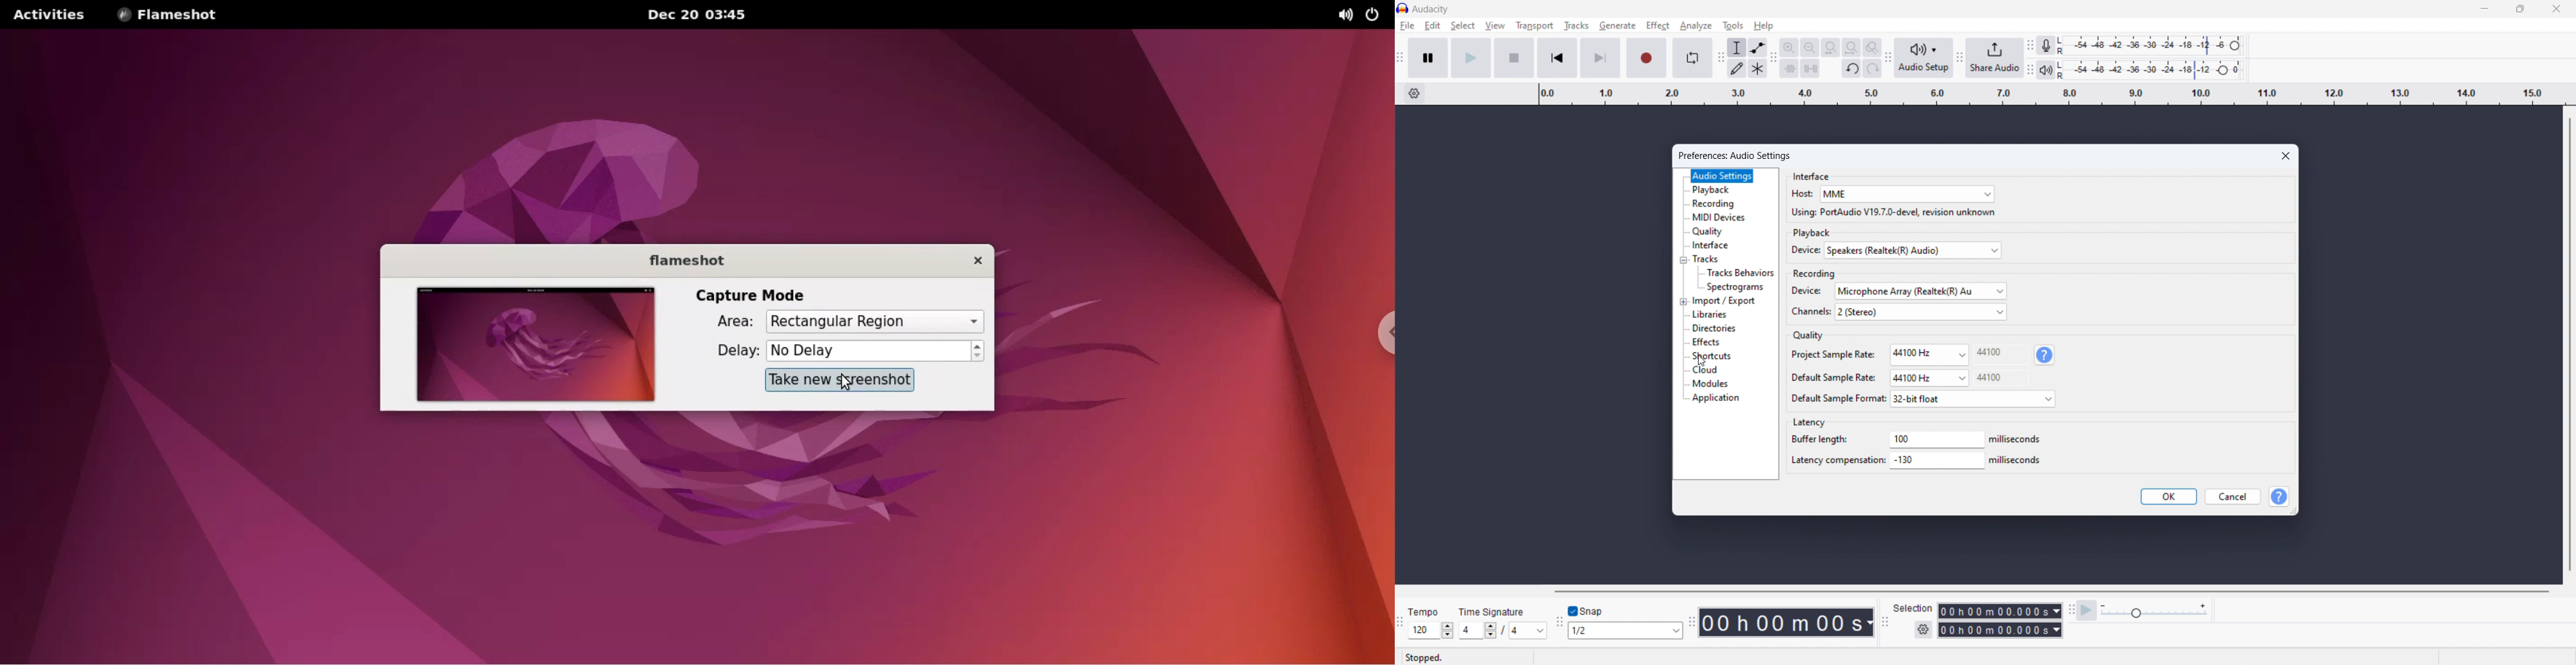 The height and width of the screenshot is (672, 2576). Describe the element at coordinates (1838, 450) in the screenshot. I see `Latency settings` at that location.